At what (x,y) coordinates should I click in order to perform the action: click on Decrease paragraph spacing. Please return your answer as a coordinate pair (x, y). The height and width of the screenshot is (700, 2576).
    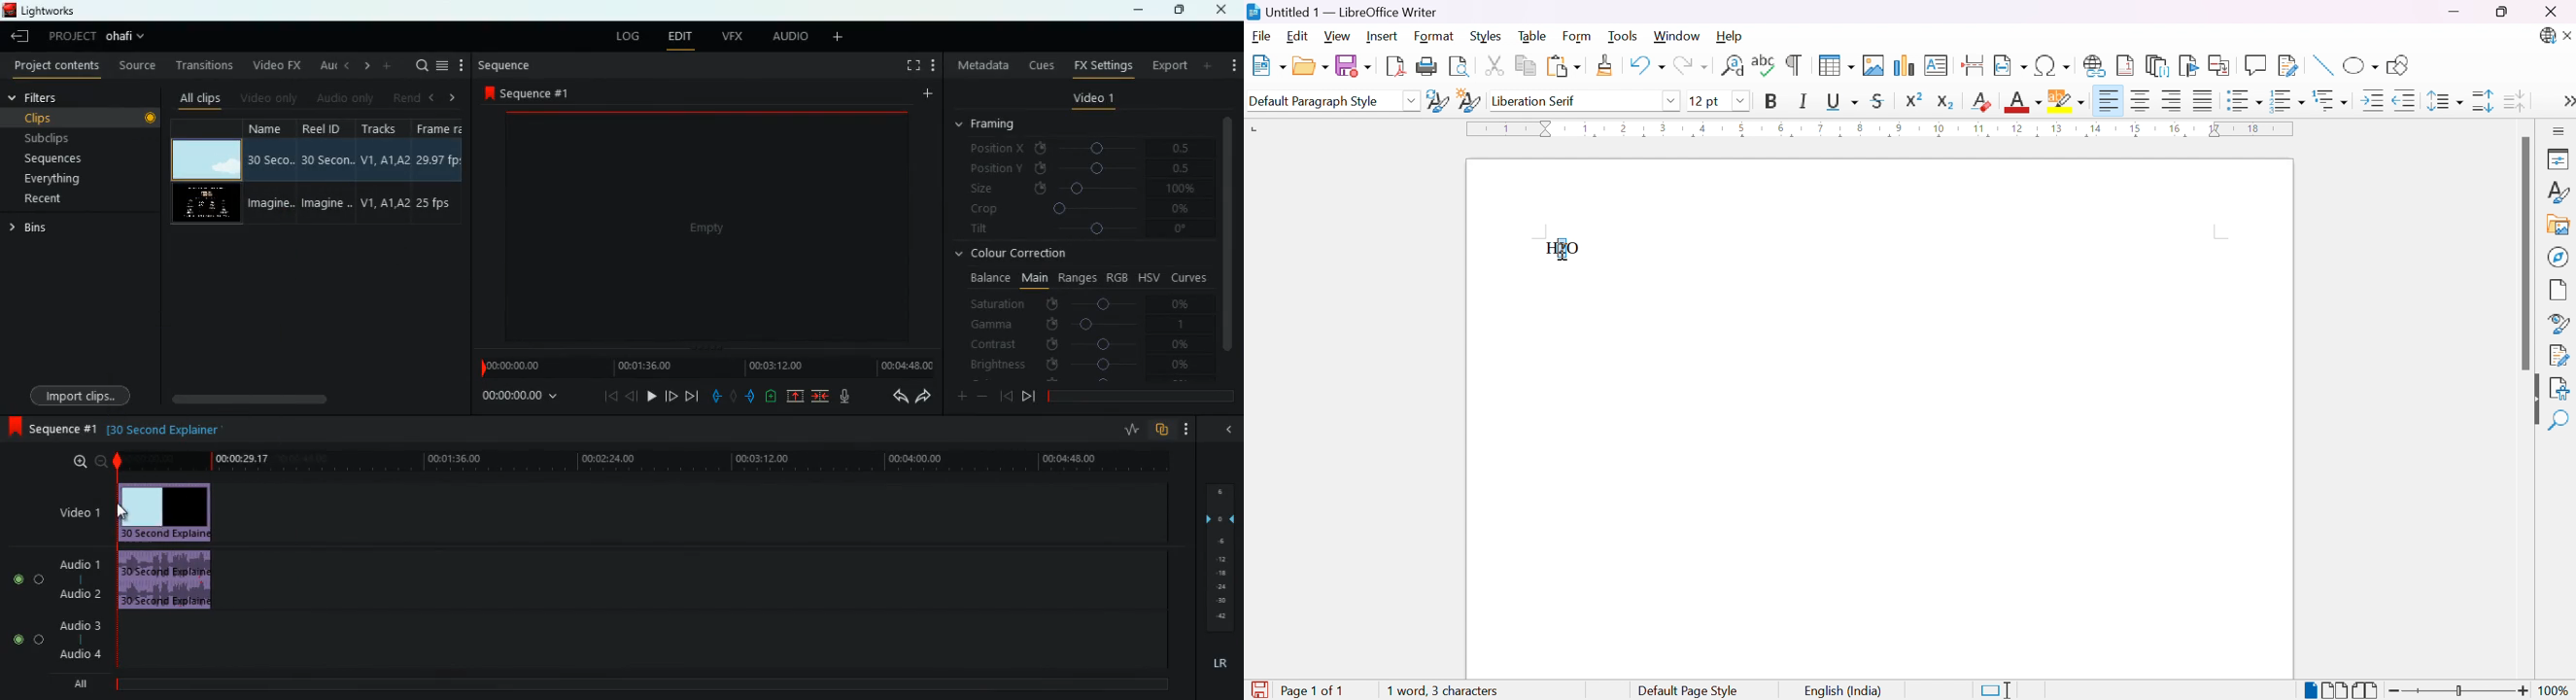
    Looking at the image, I should click on (2513, 99).